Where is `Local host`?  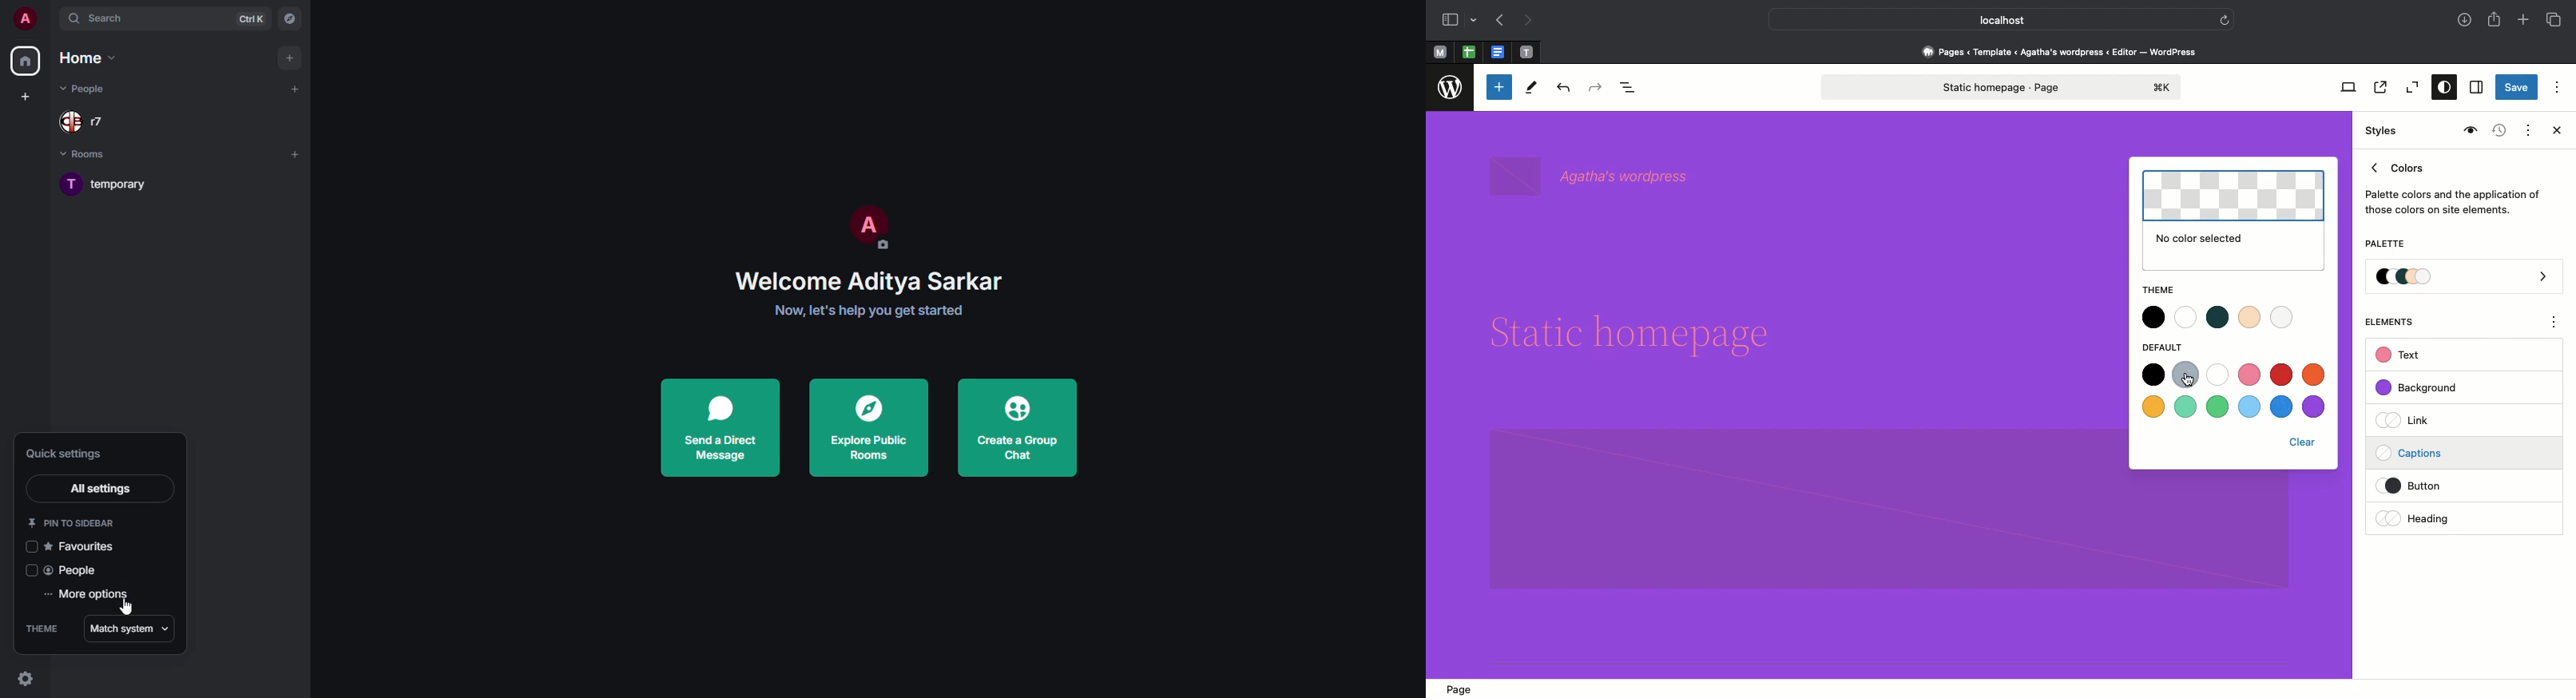 Local host is located at coordinates (1990, 19).